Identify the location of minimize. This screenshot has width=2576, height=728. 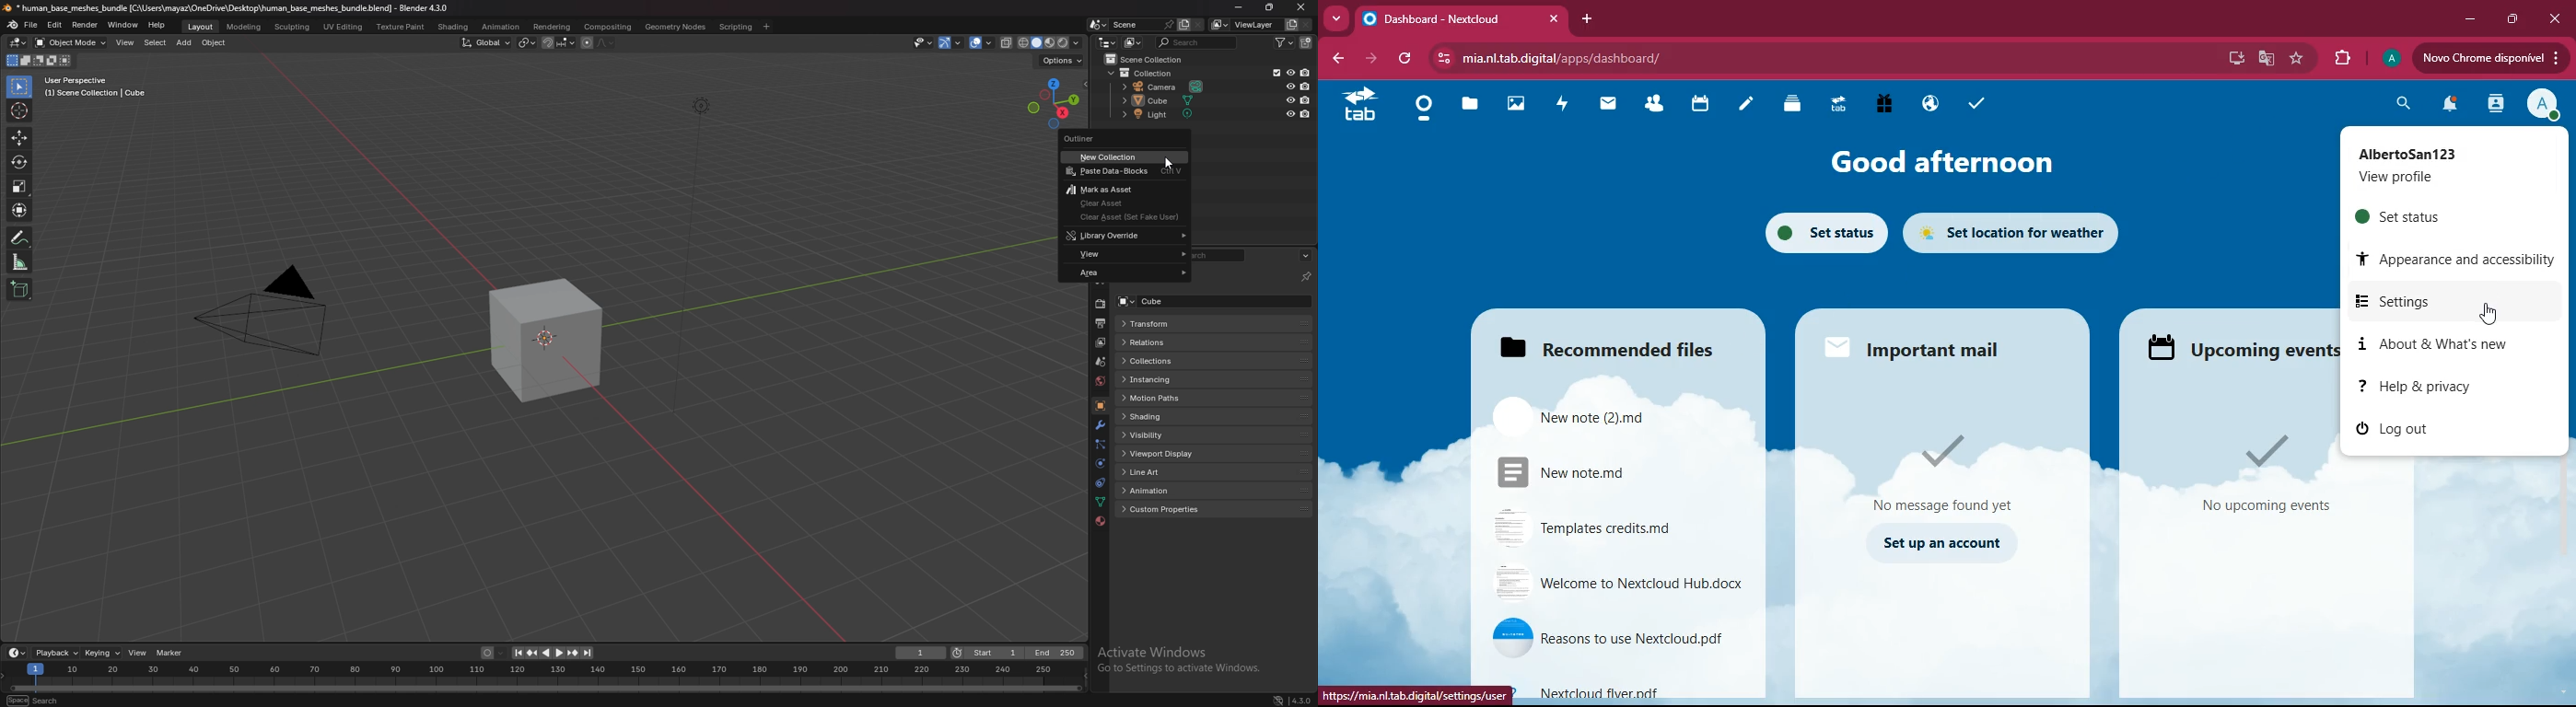
(2475, 20).